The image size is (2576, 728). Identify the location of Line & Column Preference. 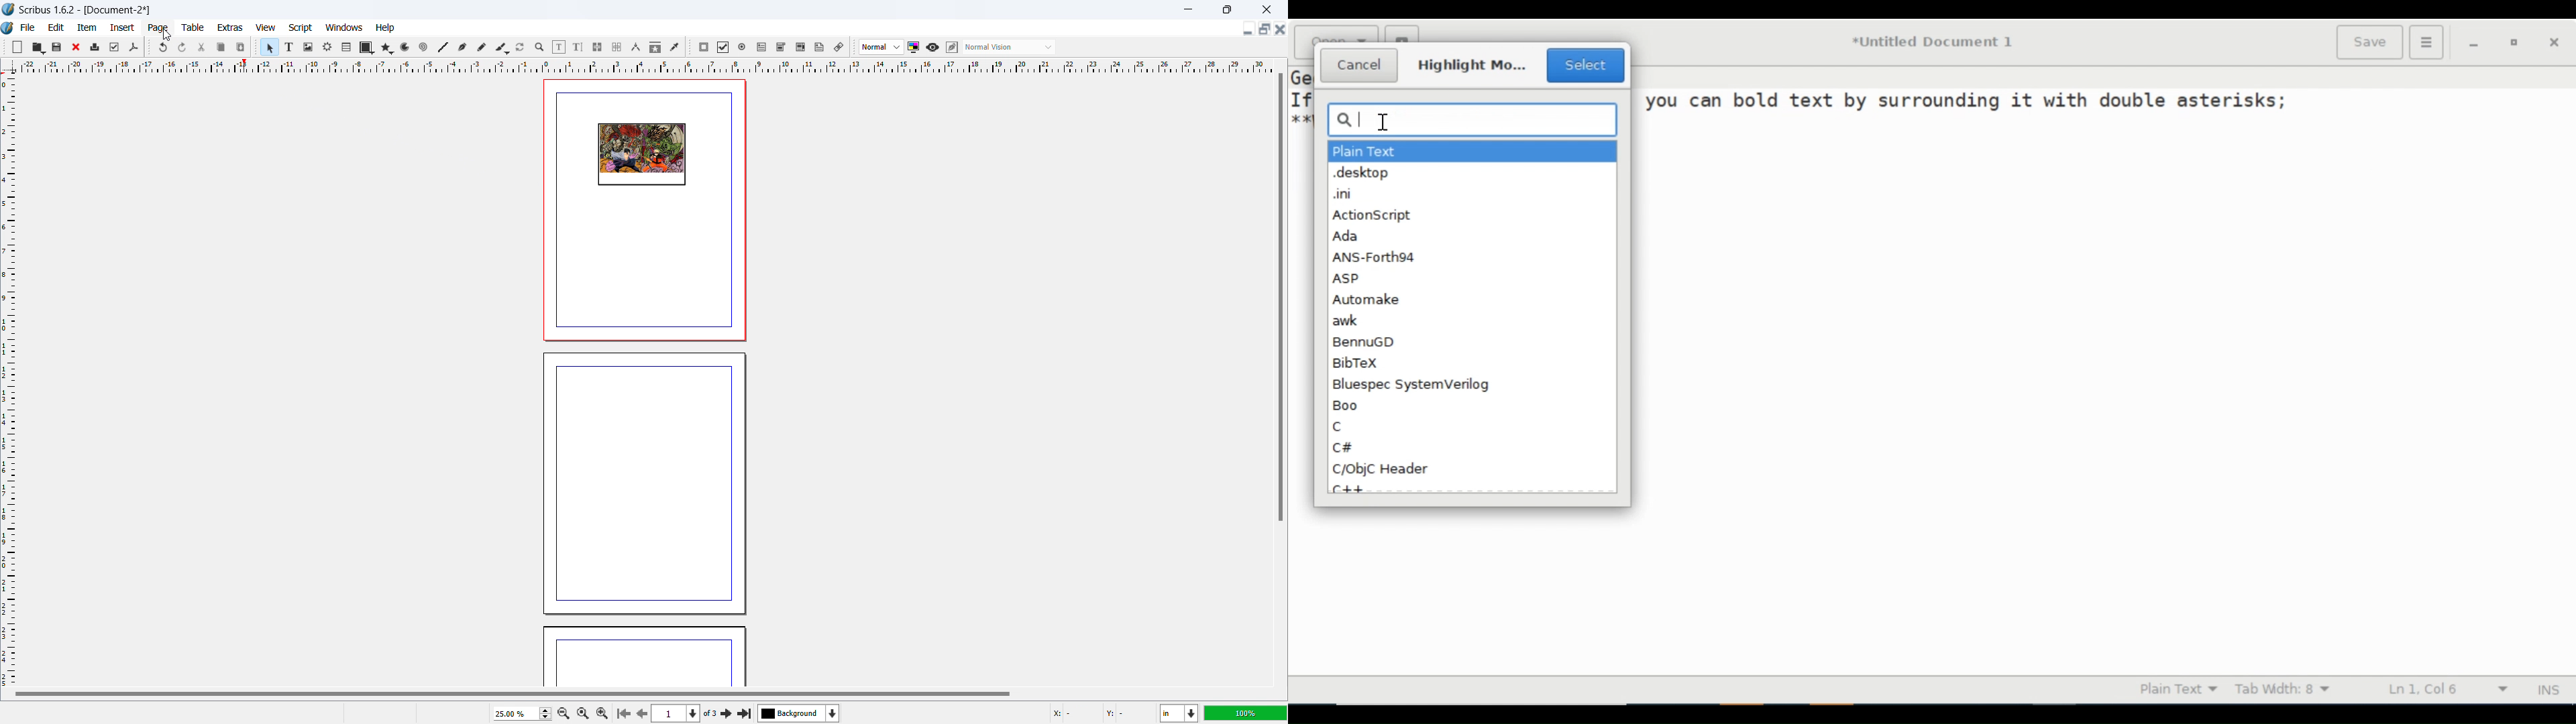
(2453, 688).